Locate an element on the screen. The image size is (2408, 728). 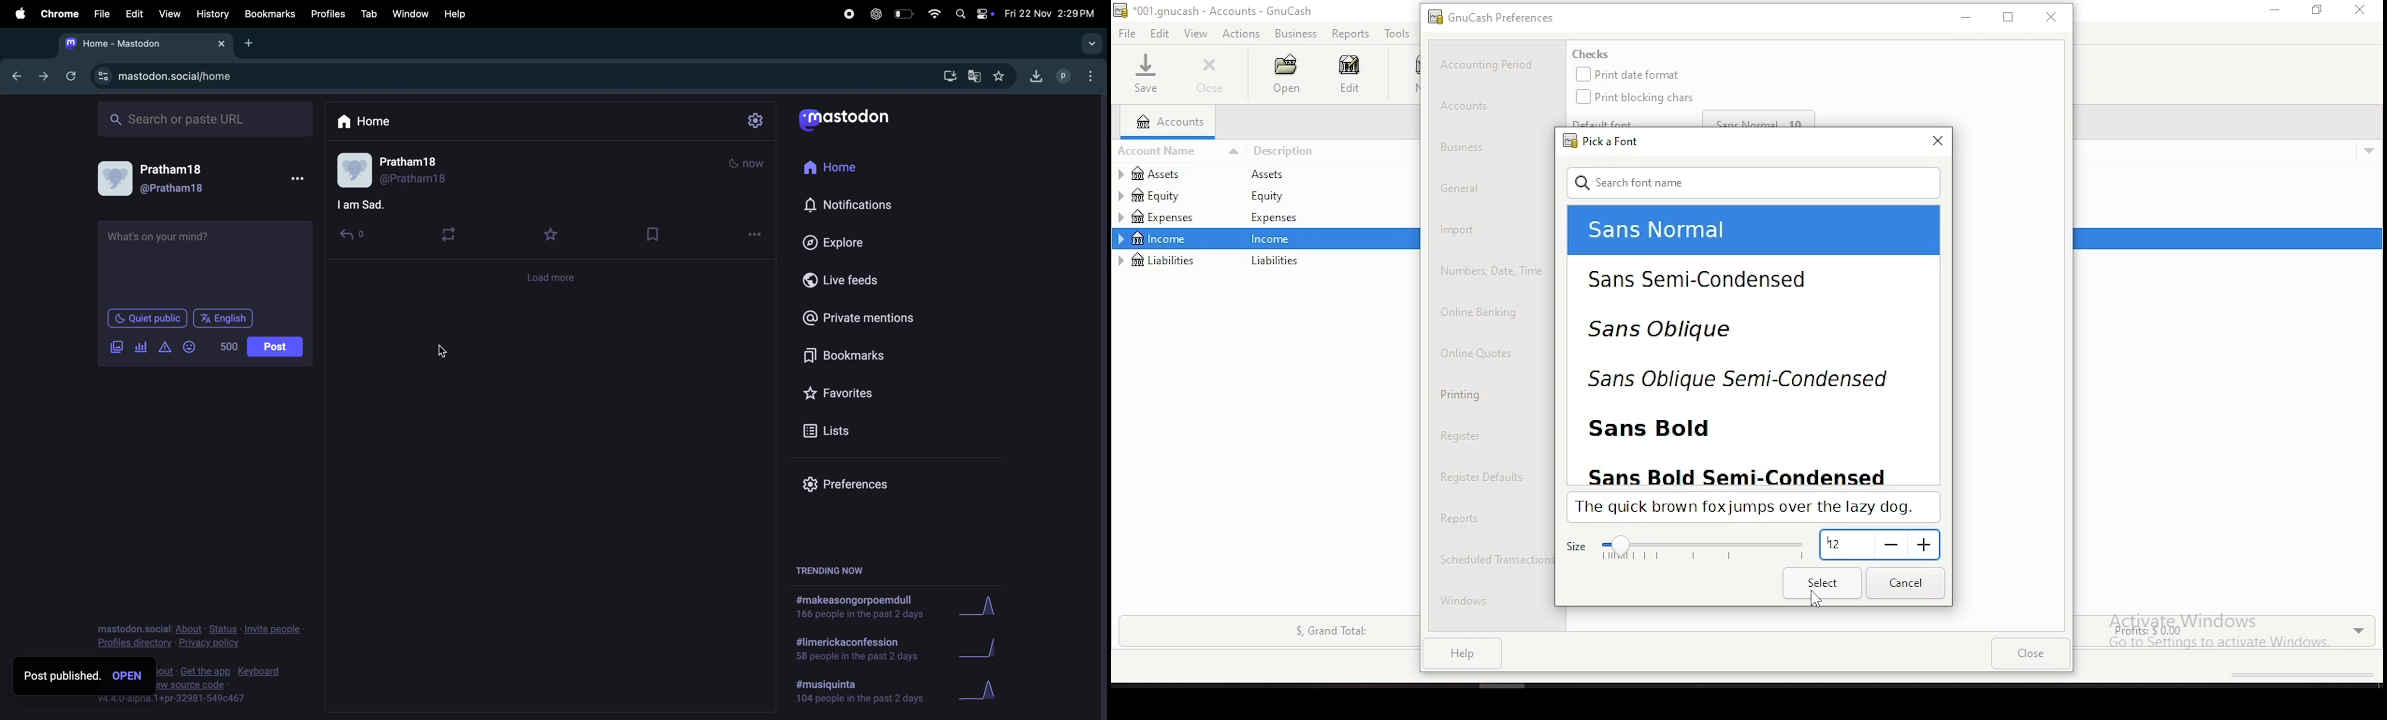
Pratham 18 is located at coordinates (176, 169).